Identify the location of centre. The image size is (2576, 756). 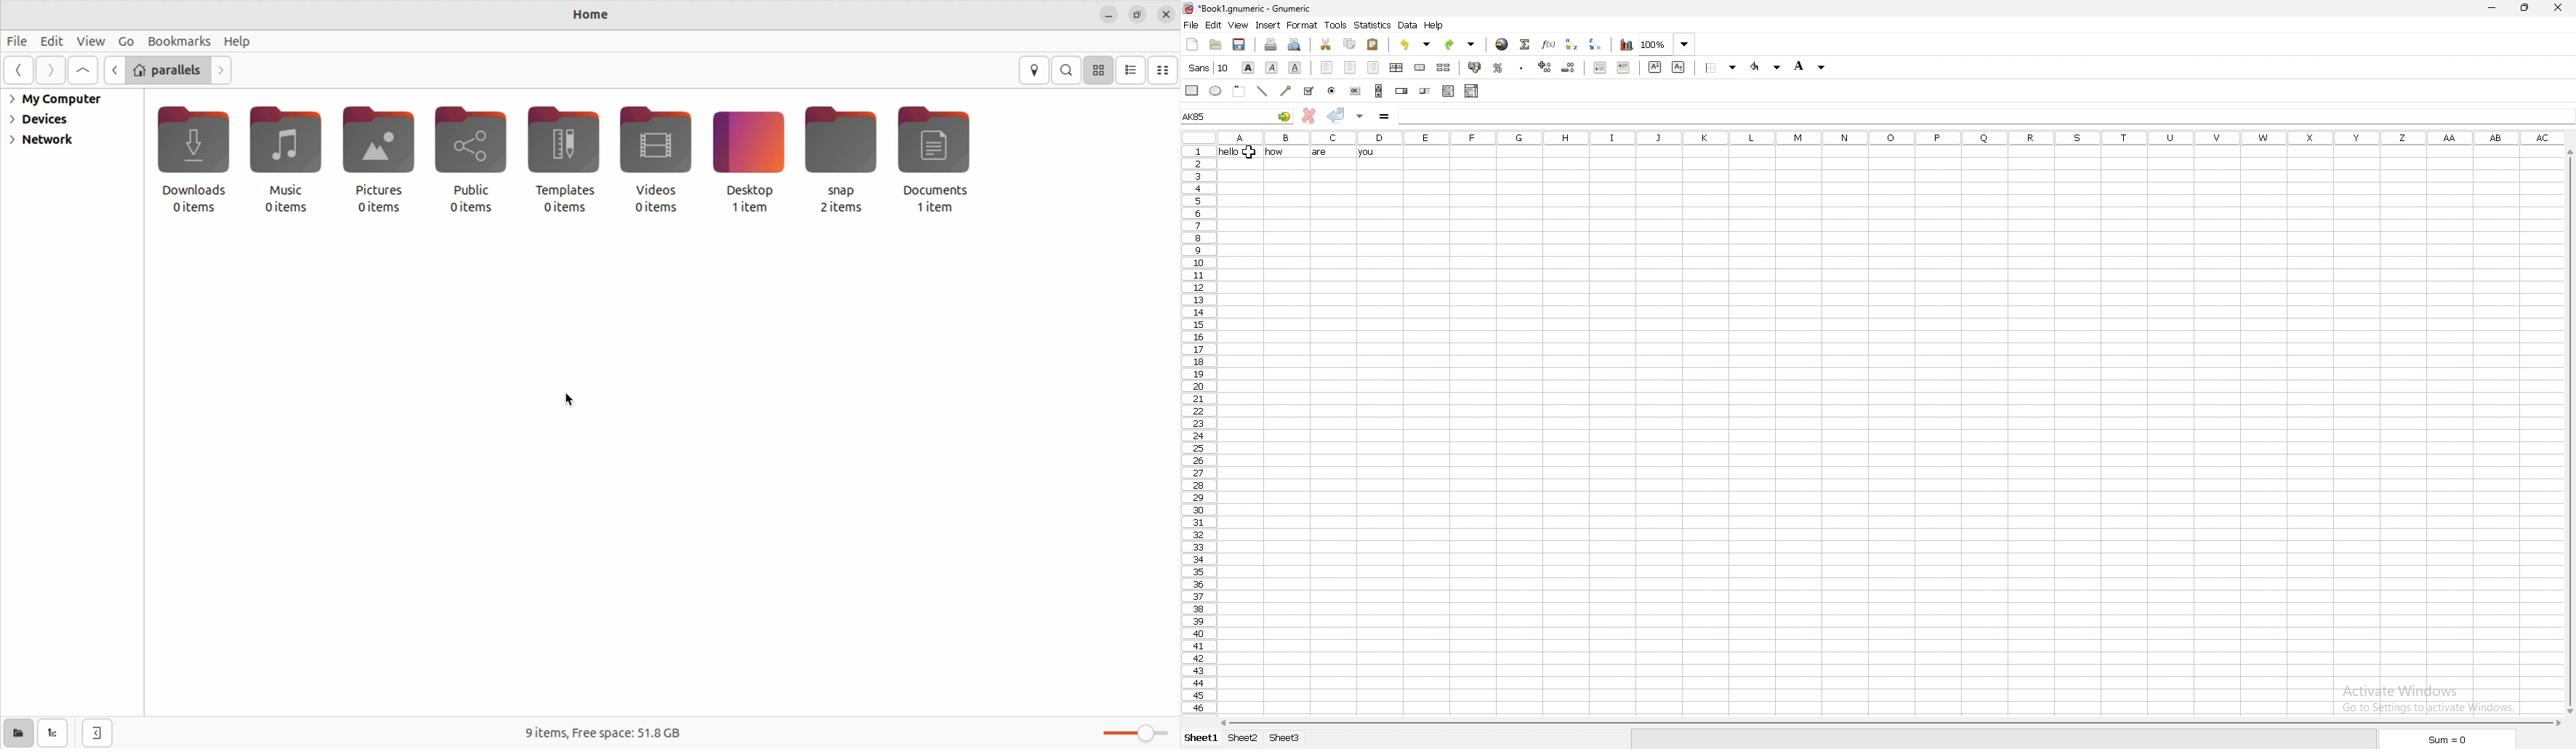
(1350, 68).